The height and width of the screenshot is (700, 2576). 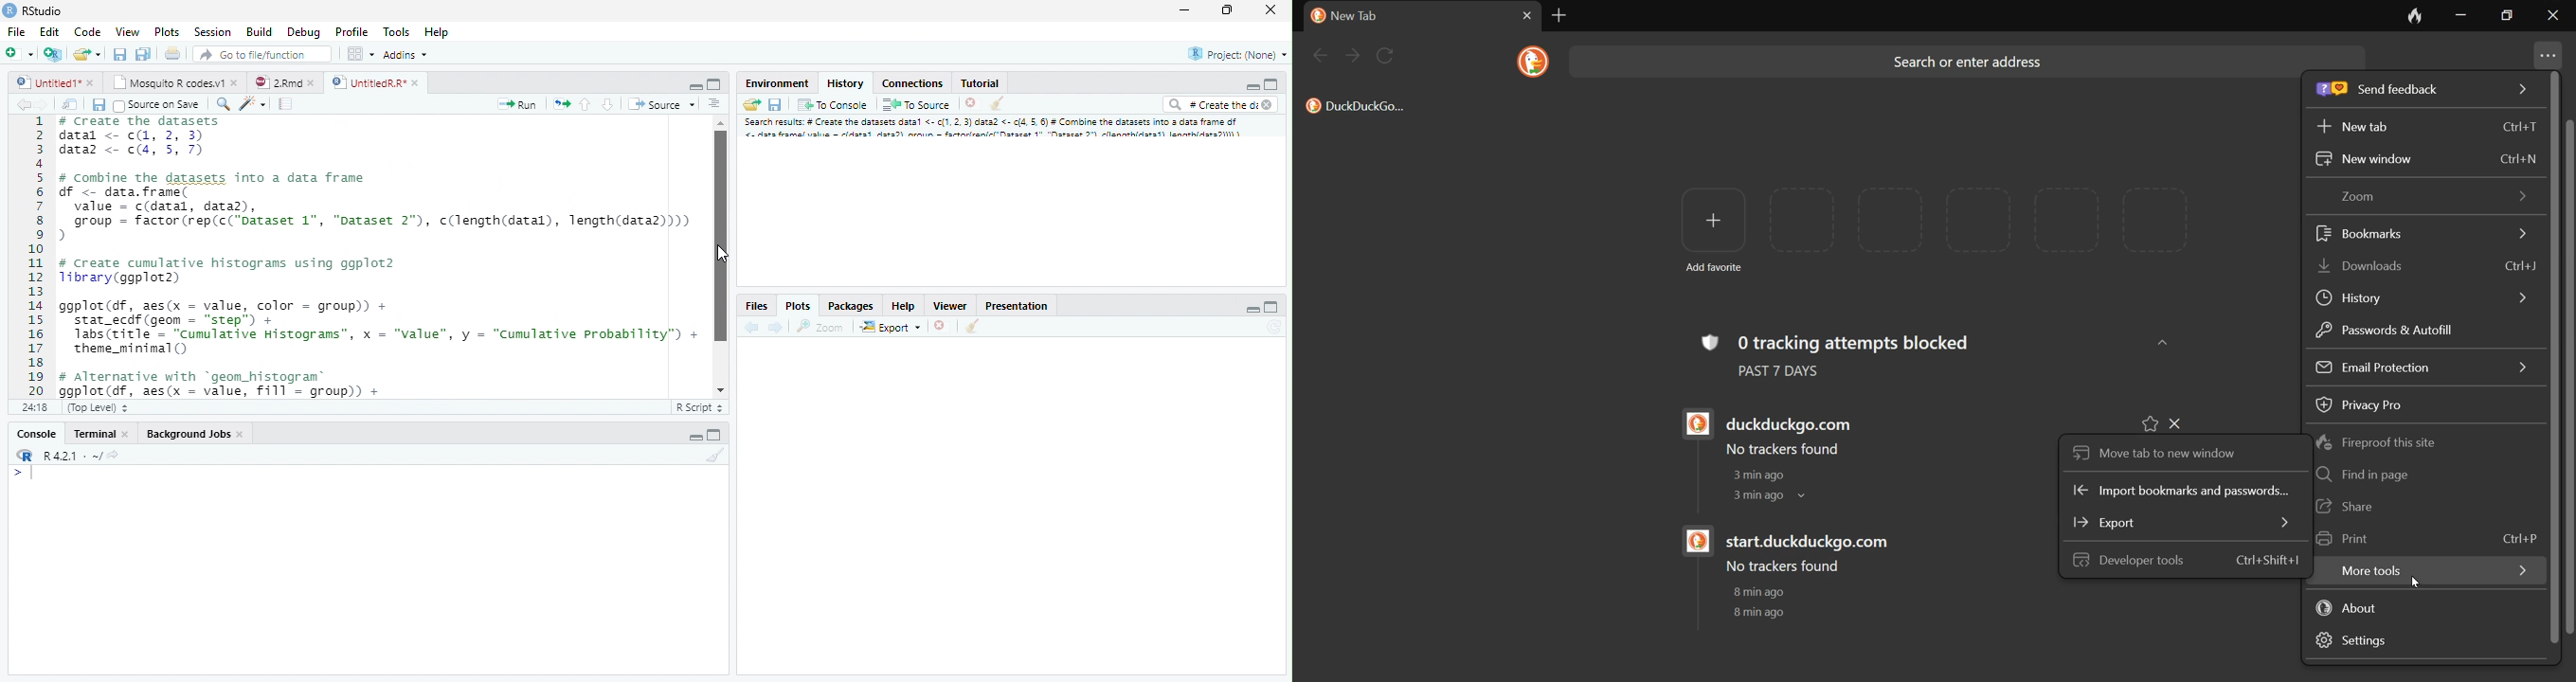 I want to click on Plots, so click(x=797, y=305).